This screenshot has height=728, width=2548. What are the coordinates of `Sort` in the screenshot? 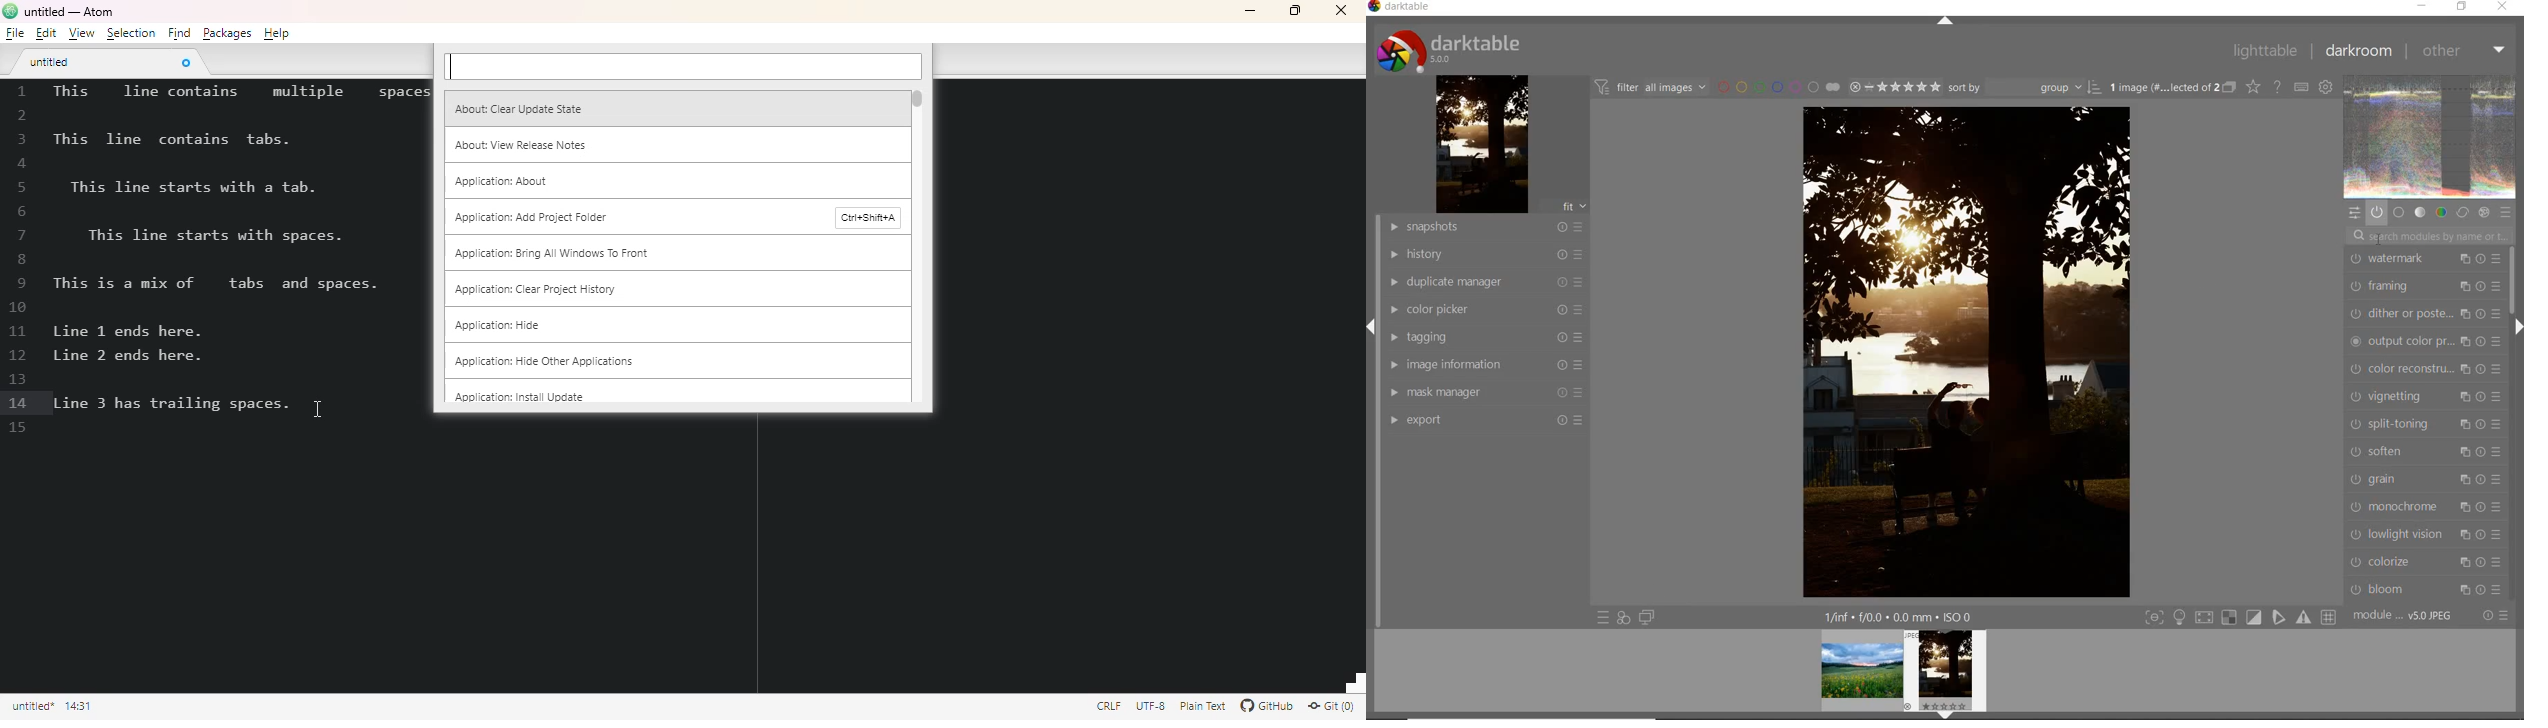 It's located at (2025, 88).